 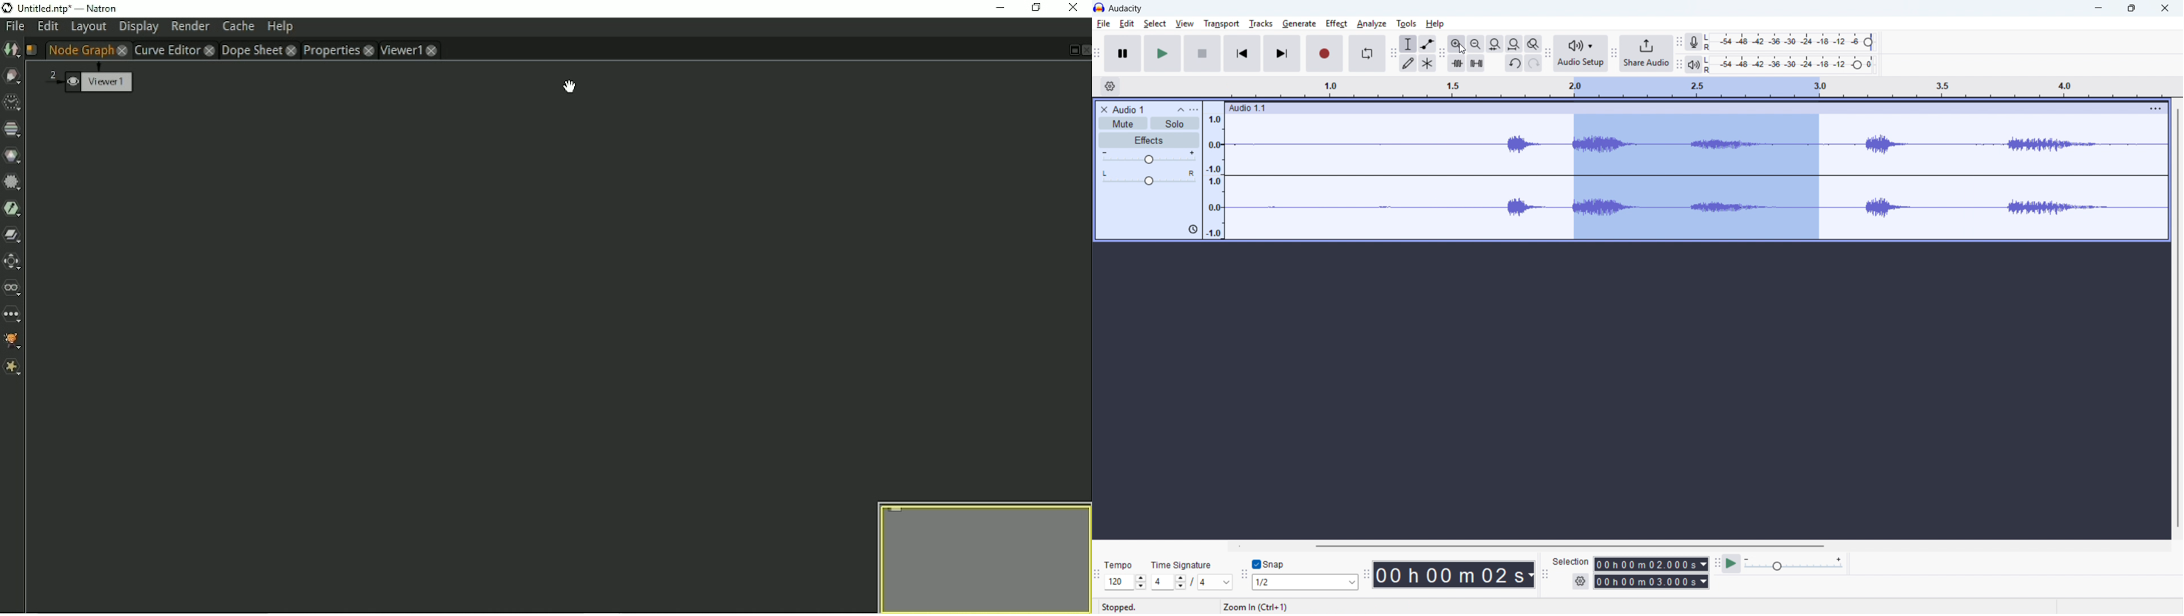 I want to click on Analyse, so click(x=1372, y=25).